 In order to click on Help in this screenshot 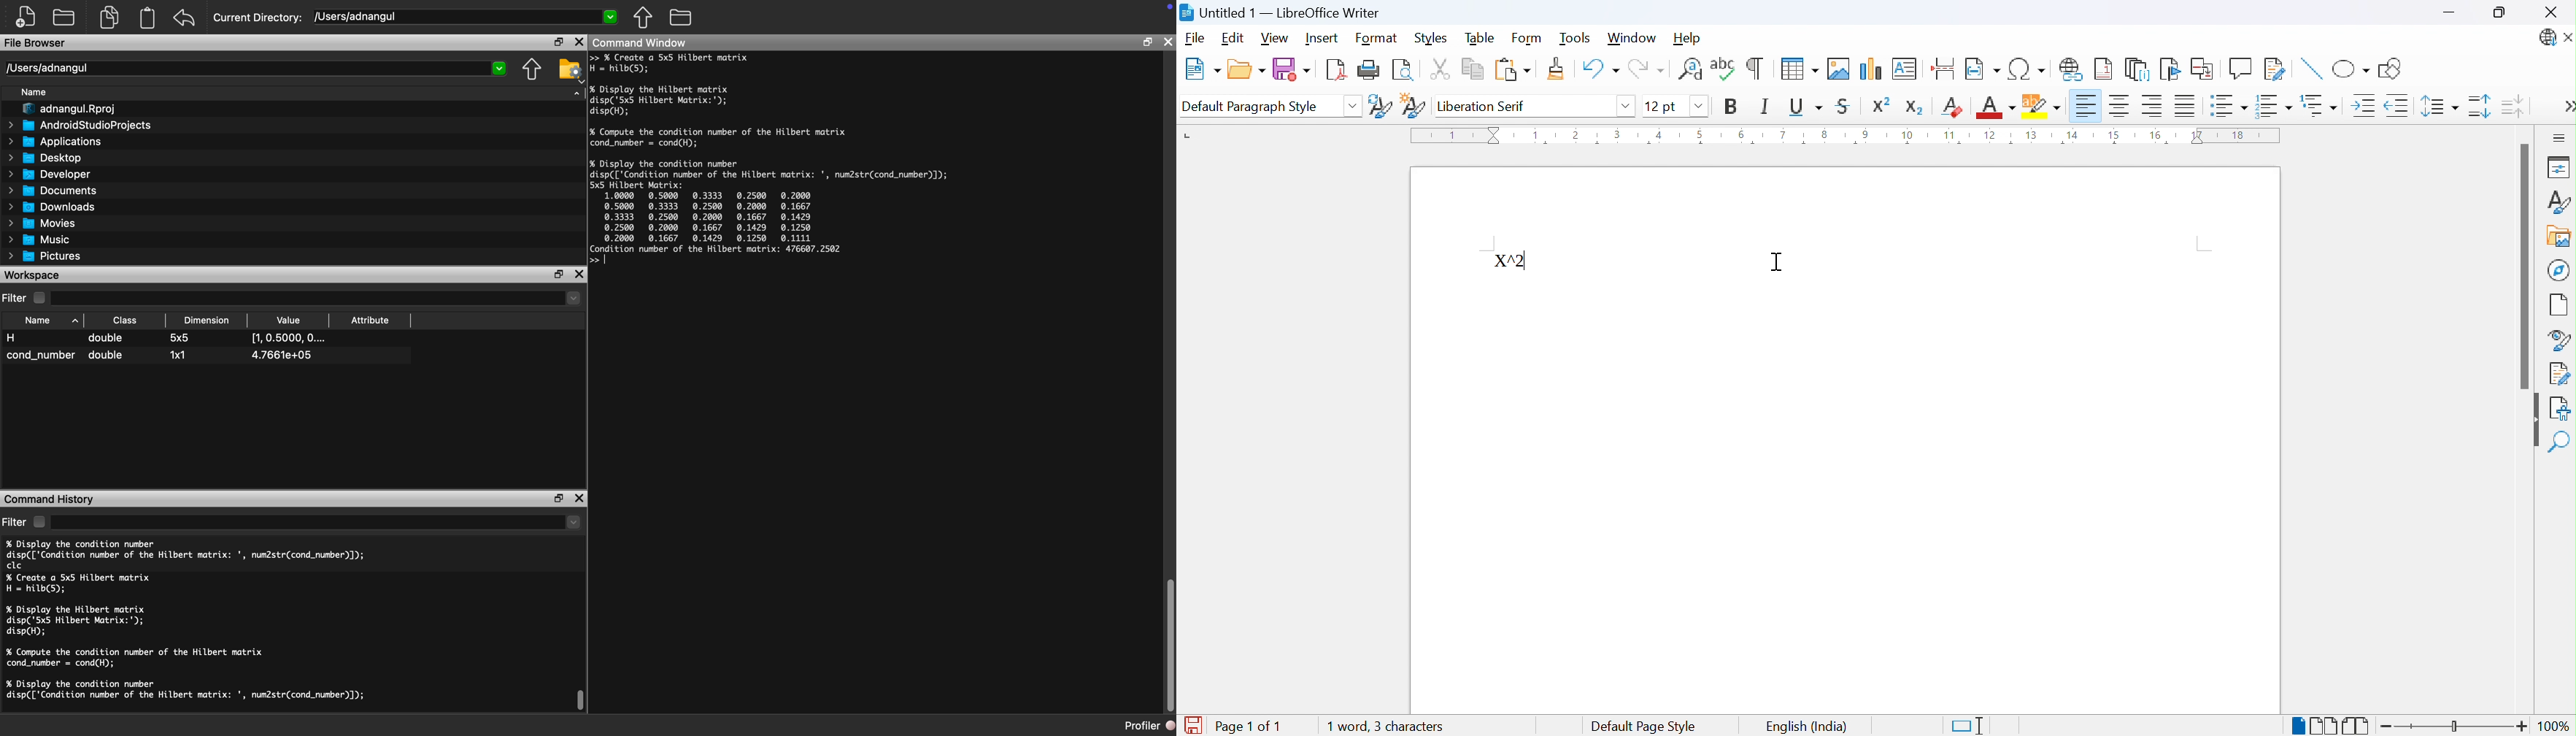, I will do `click(1689, 39)`.